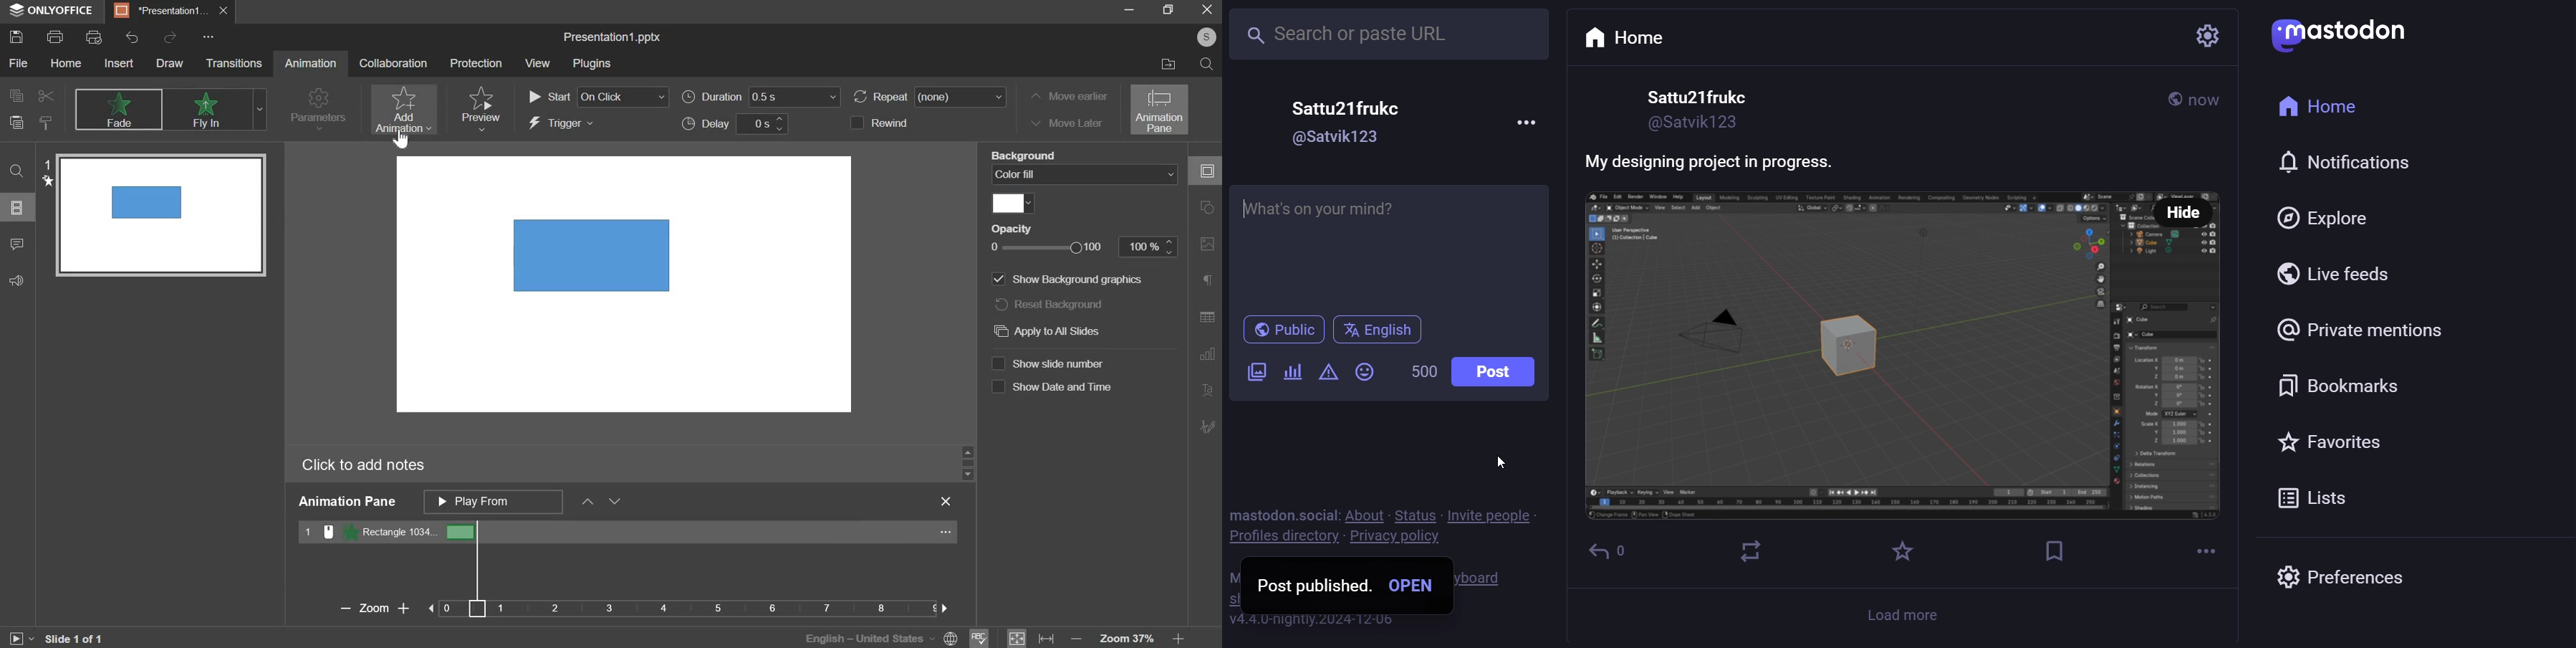  Describe the element at coordinates (1068, 125) in the screenshot. I see `move later` at that location.